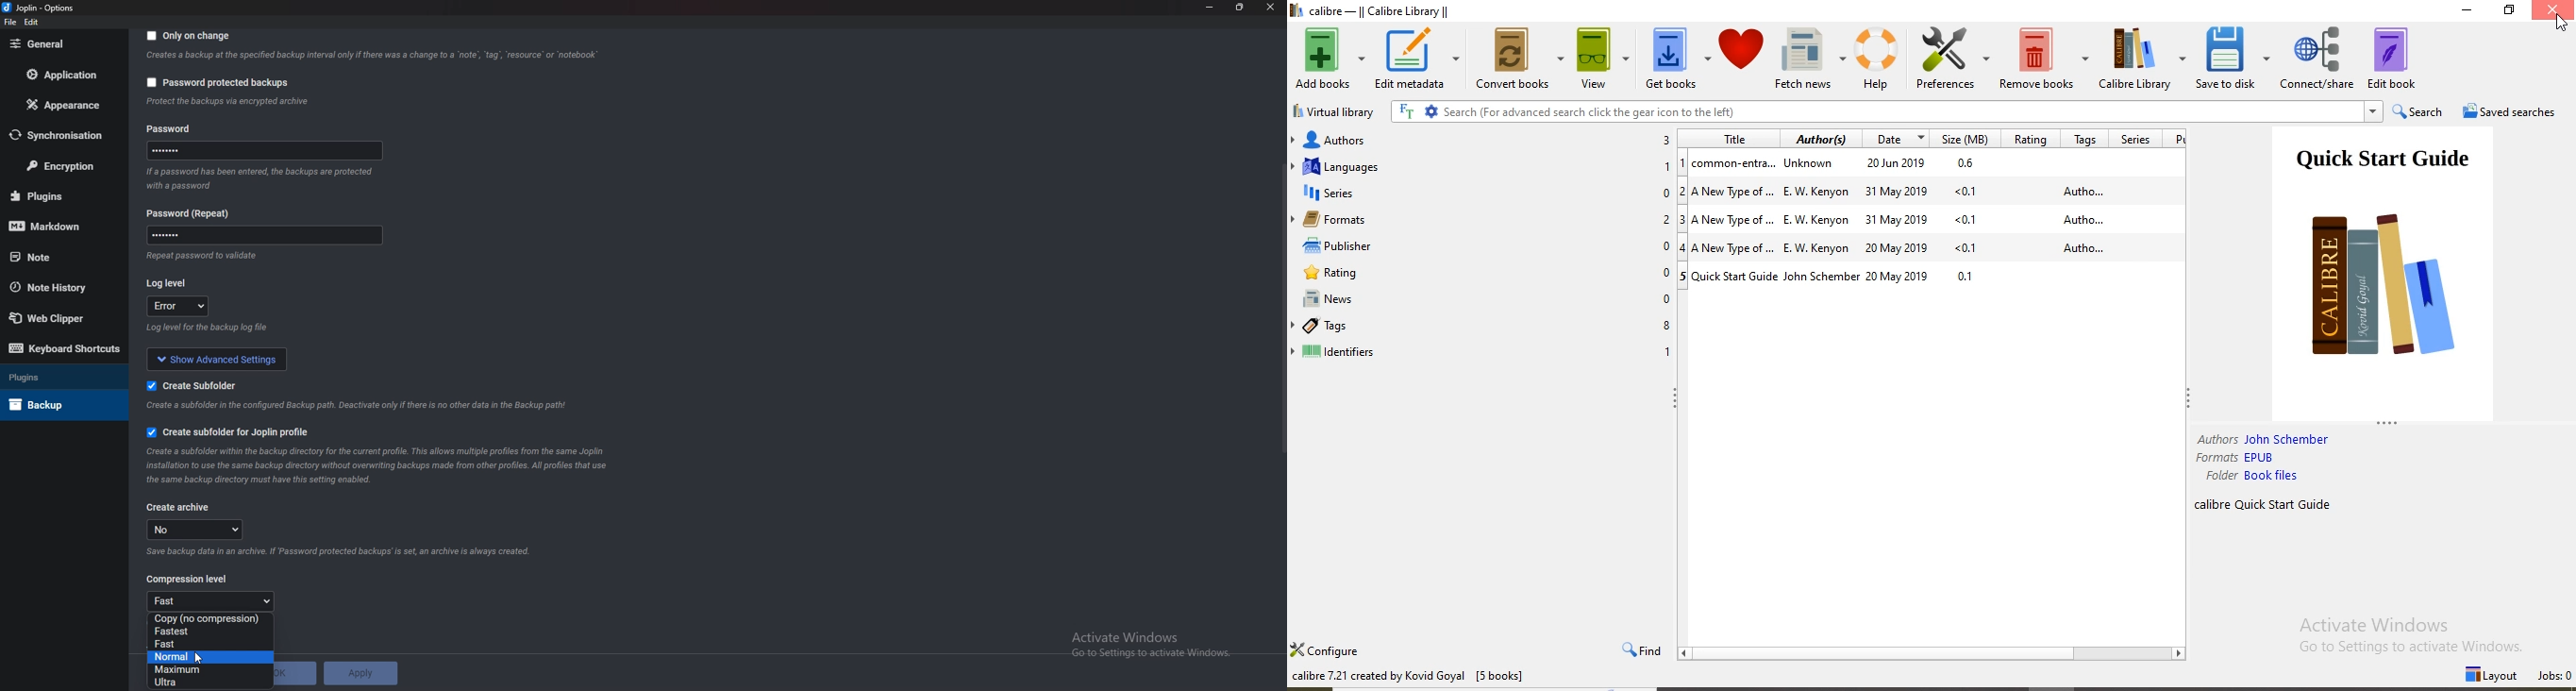 The width and height of the screenshot is (2576, 700). I want to click on Fastest, so click(207, 631).